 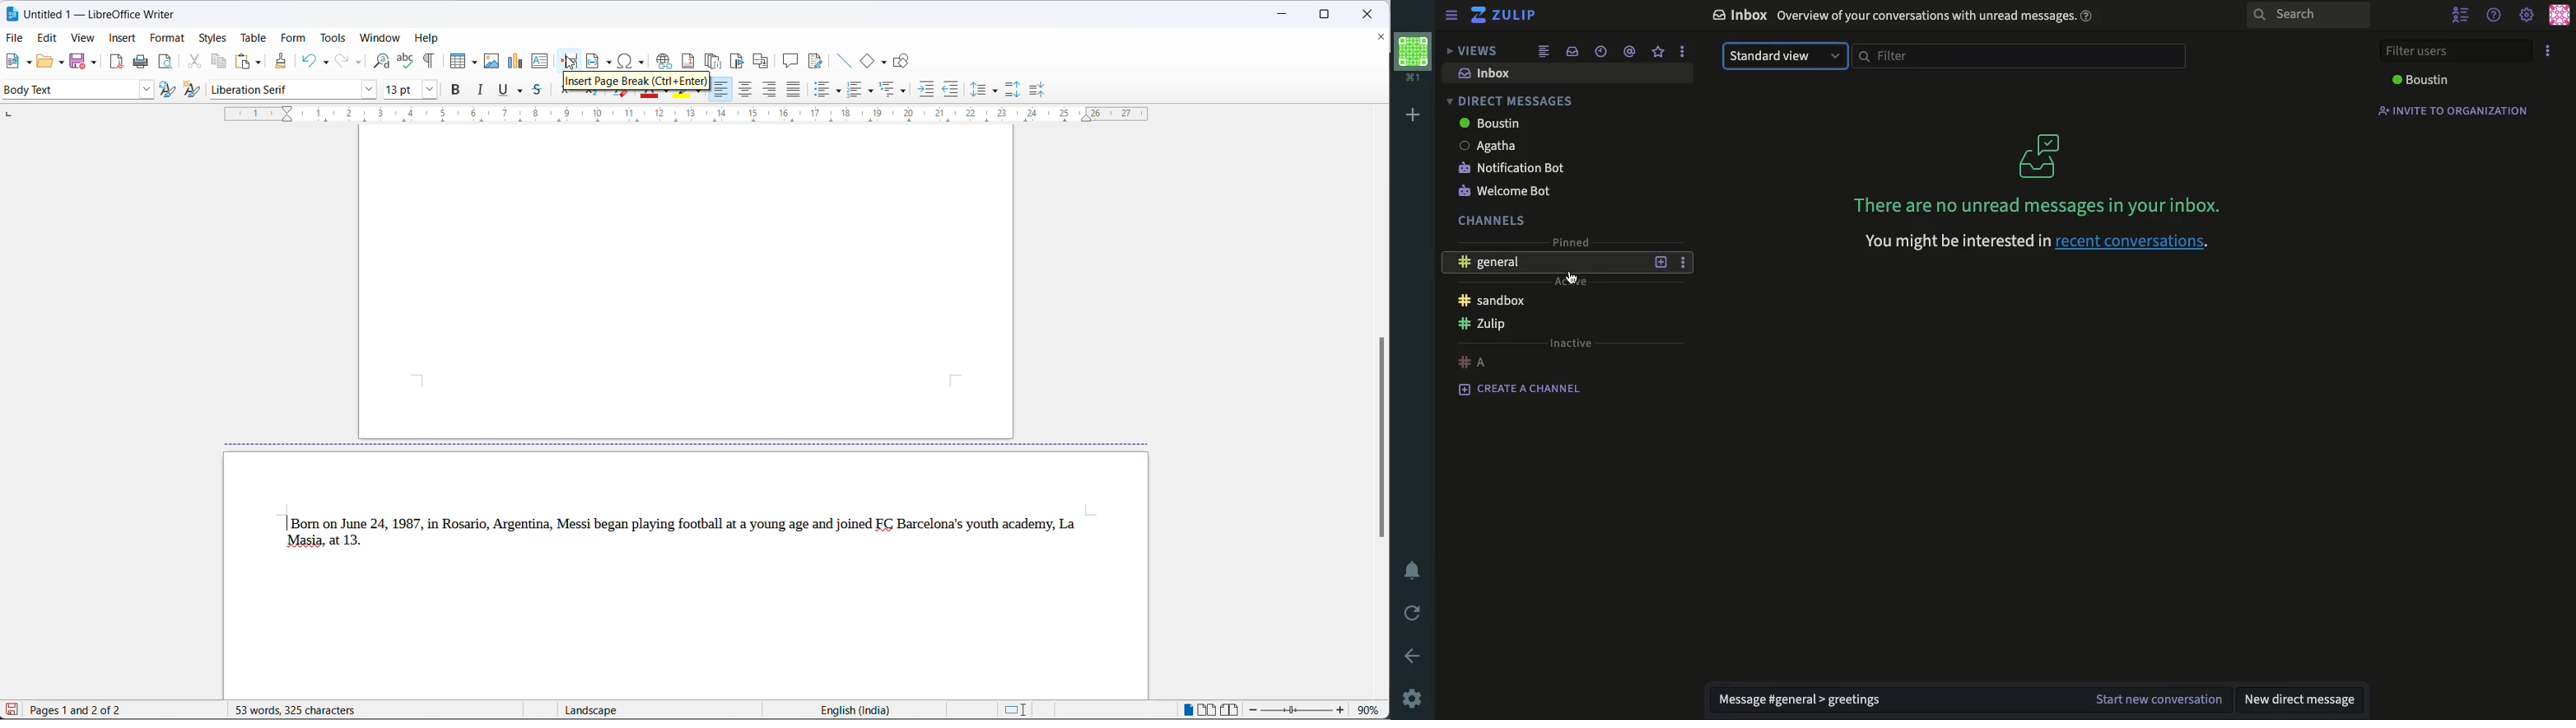 What do you see at coordinates (360, 64) in the screenshot?
I see `redo option` at bounding box center [360, 64].